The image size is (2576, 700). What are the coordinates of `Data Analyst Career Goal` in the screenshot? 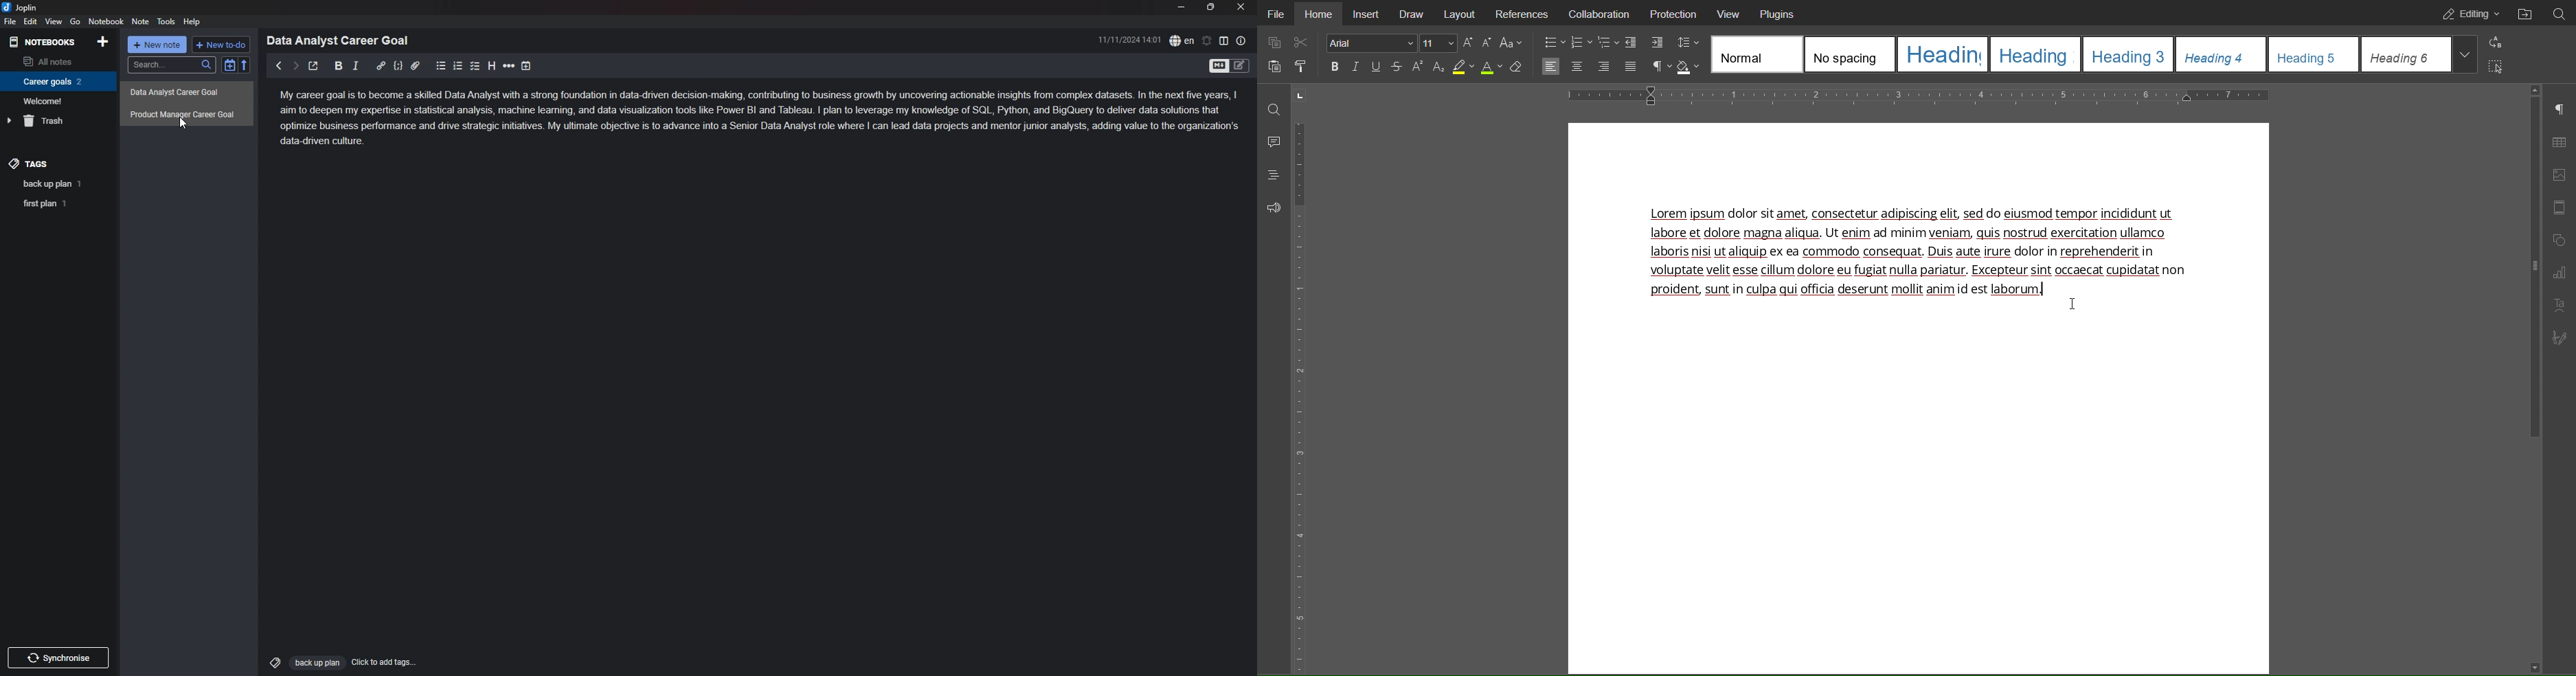 It's located at (186, 93).